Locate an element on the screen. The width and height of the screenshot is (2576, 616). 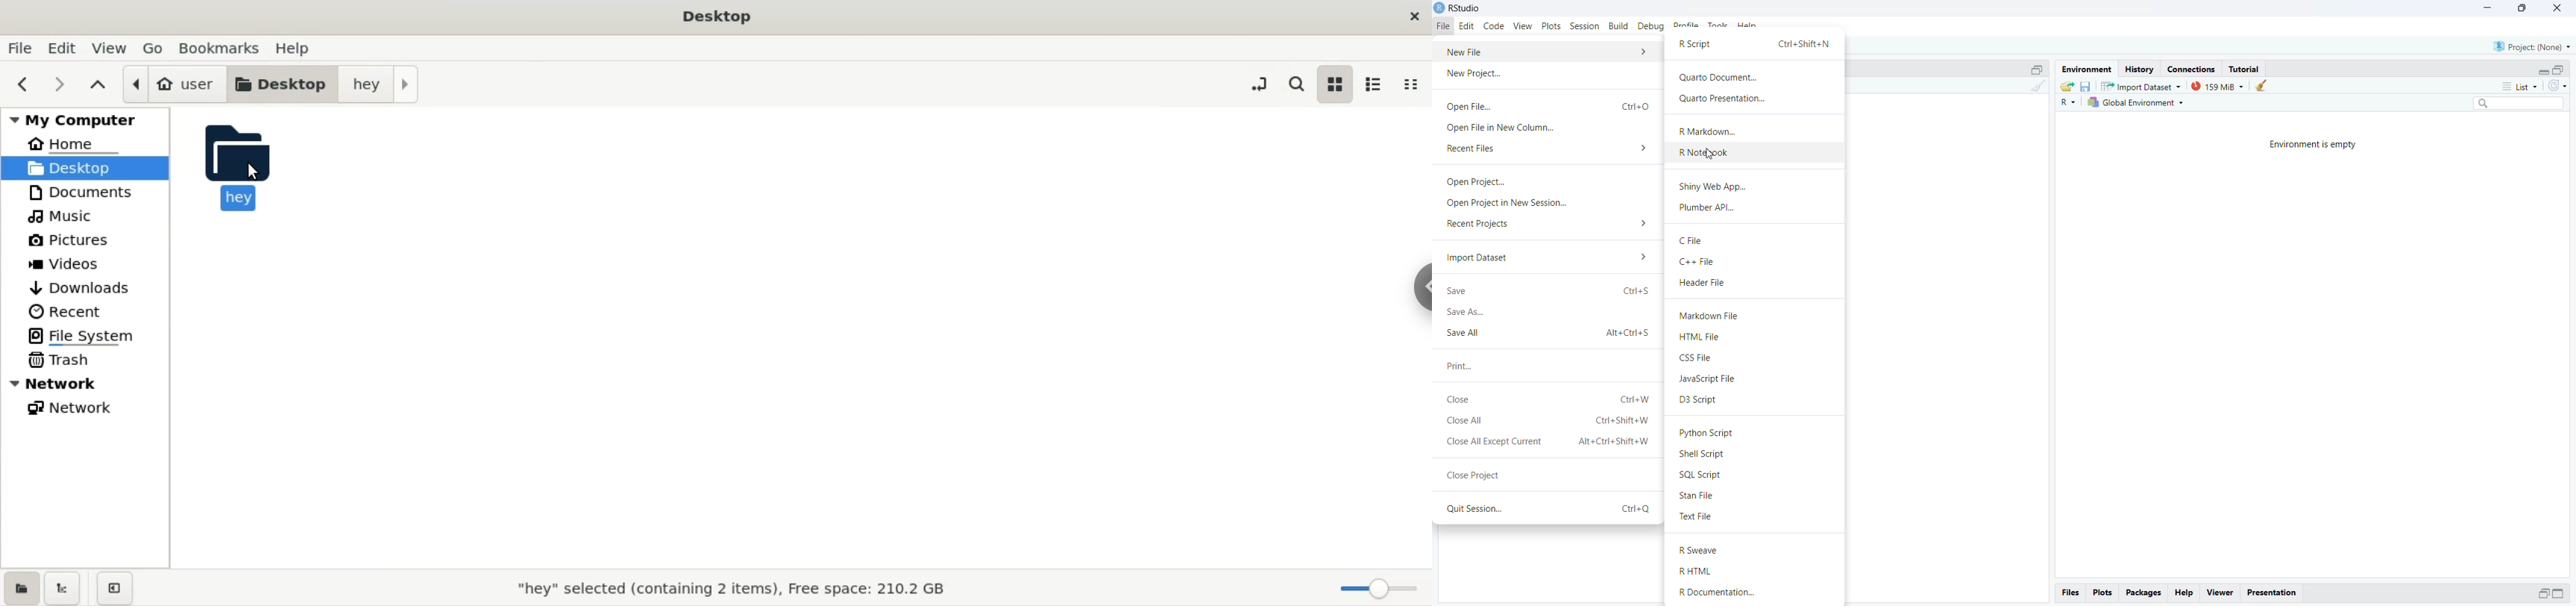
SQL Script is located at coordinates (1702, 475).